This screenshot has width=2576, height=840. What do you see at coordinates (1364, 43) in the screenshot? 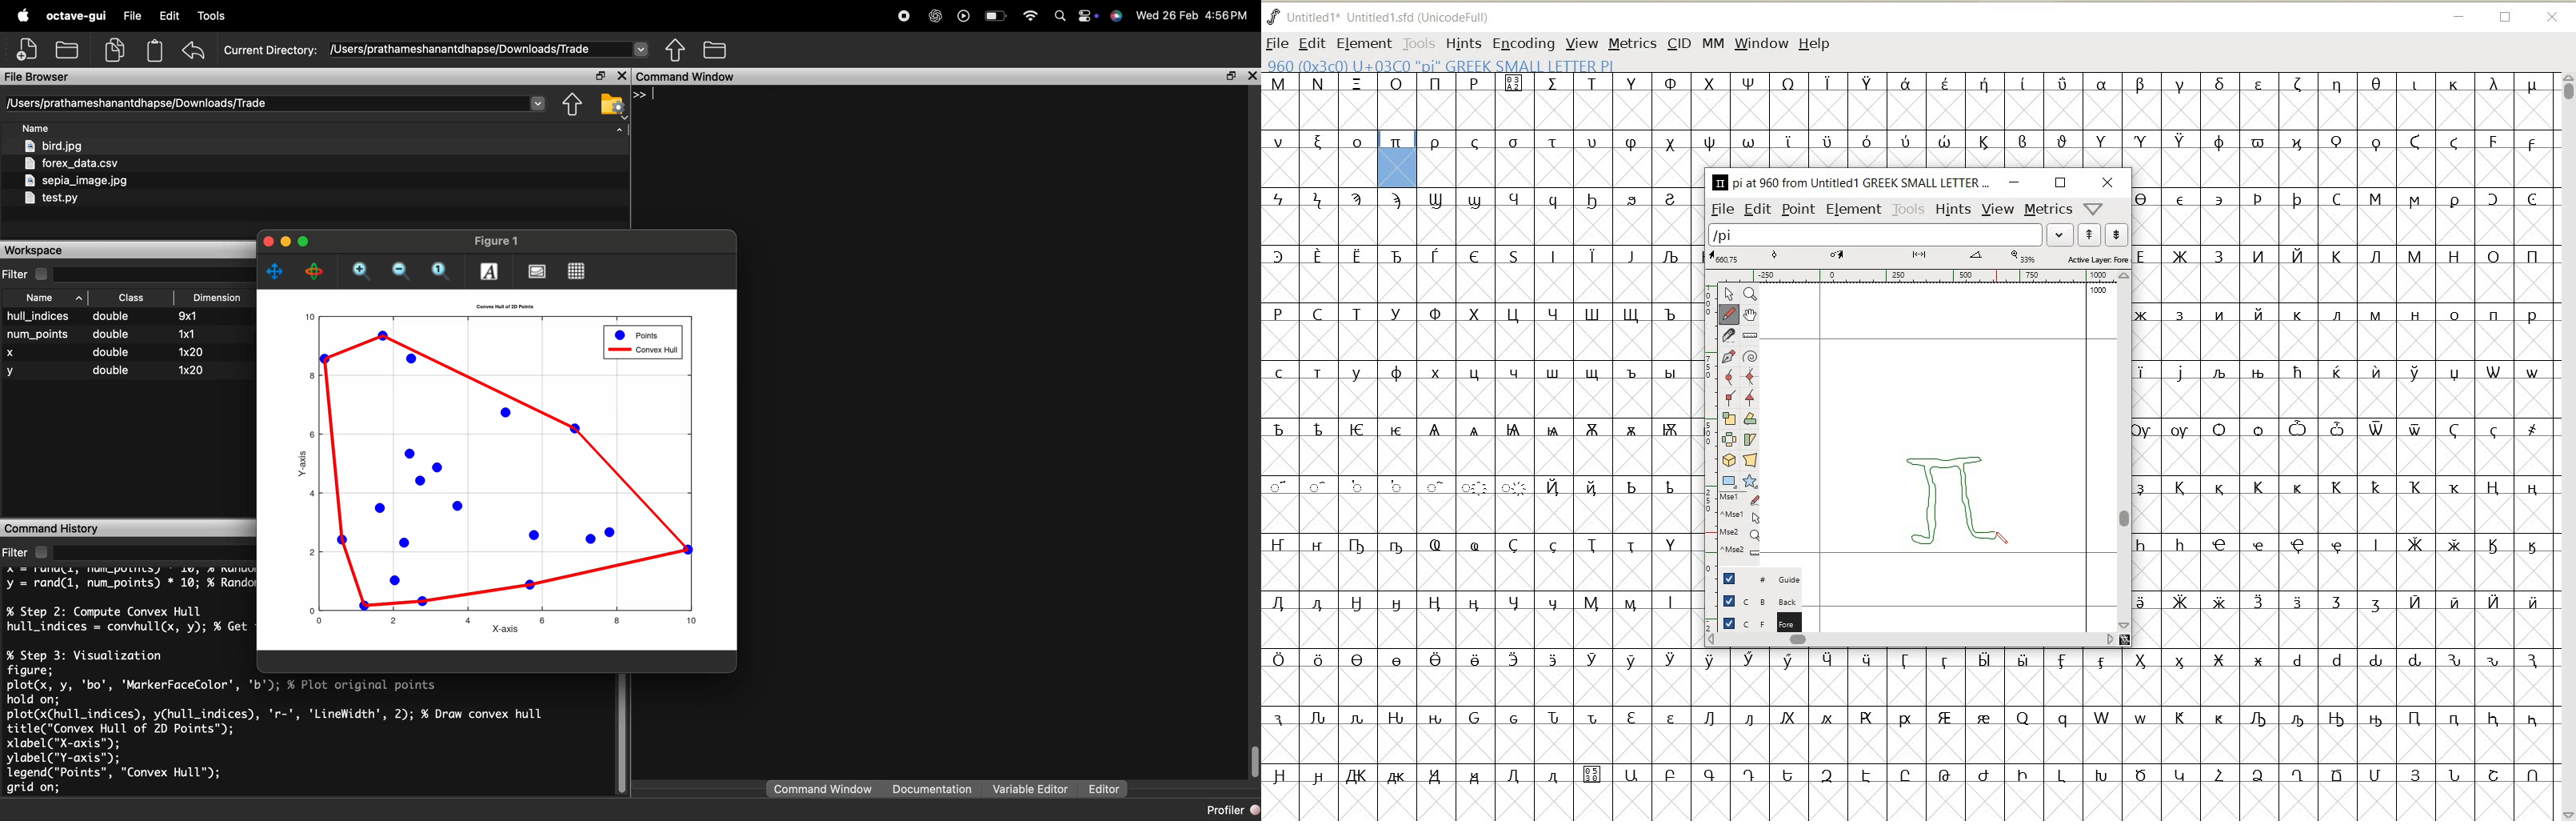
I see `ELEMENT` at bounding box center [1364, 43].